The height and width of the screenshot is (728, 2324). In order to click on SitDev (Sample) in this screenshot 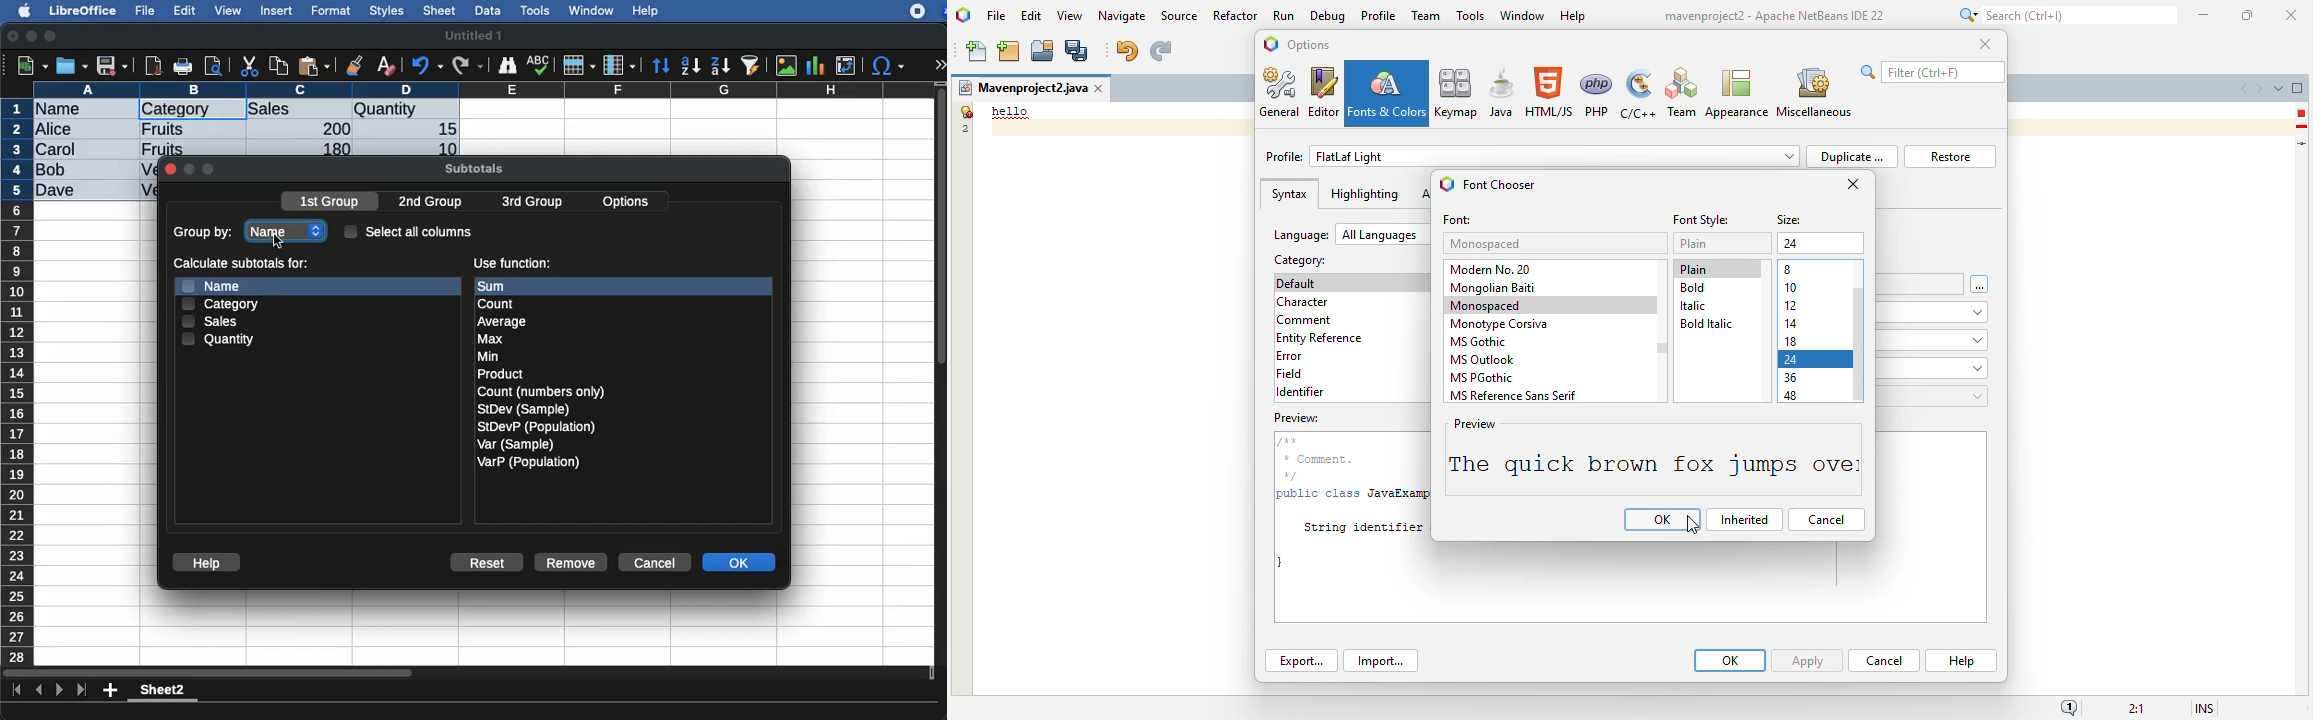, I will do `click(524, 409)`.